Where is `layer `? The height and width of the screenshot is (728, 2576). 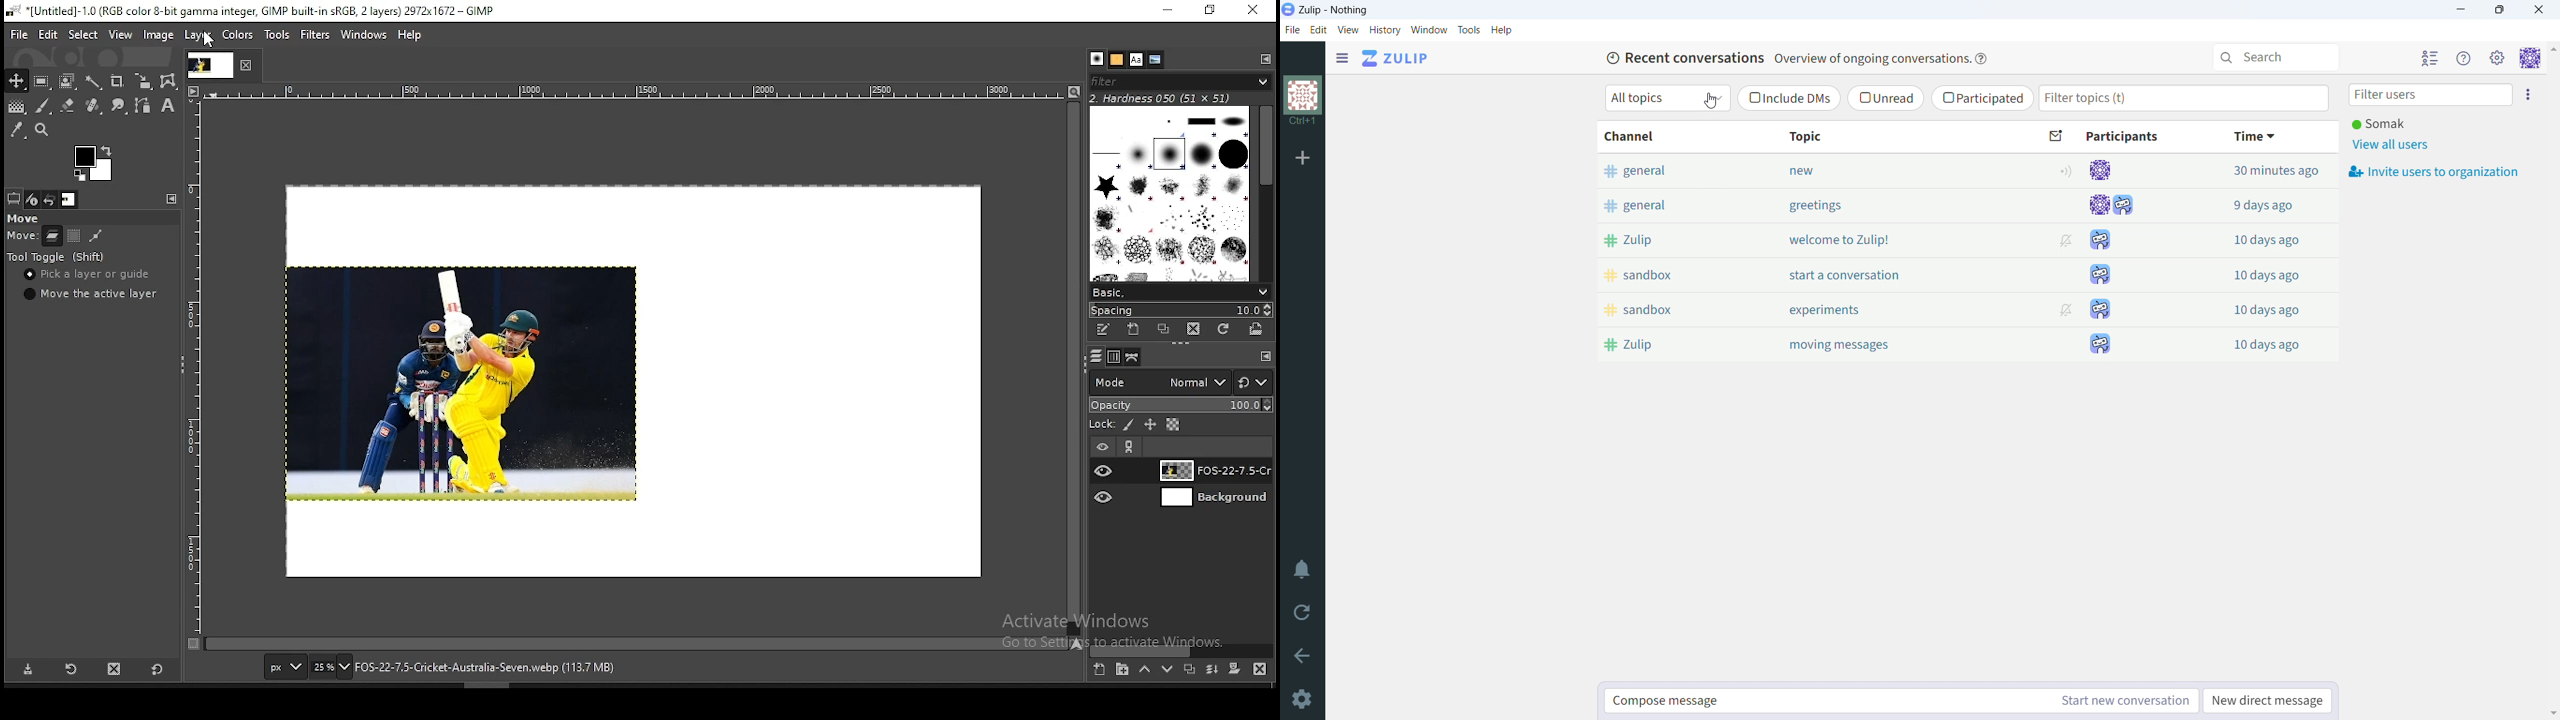
layer  is located at coordinates (1212, 499).